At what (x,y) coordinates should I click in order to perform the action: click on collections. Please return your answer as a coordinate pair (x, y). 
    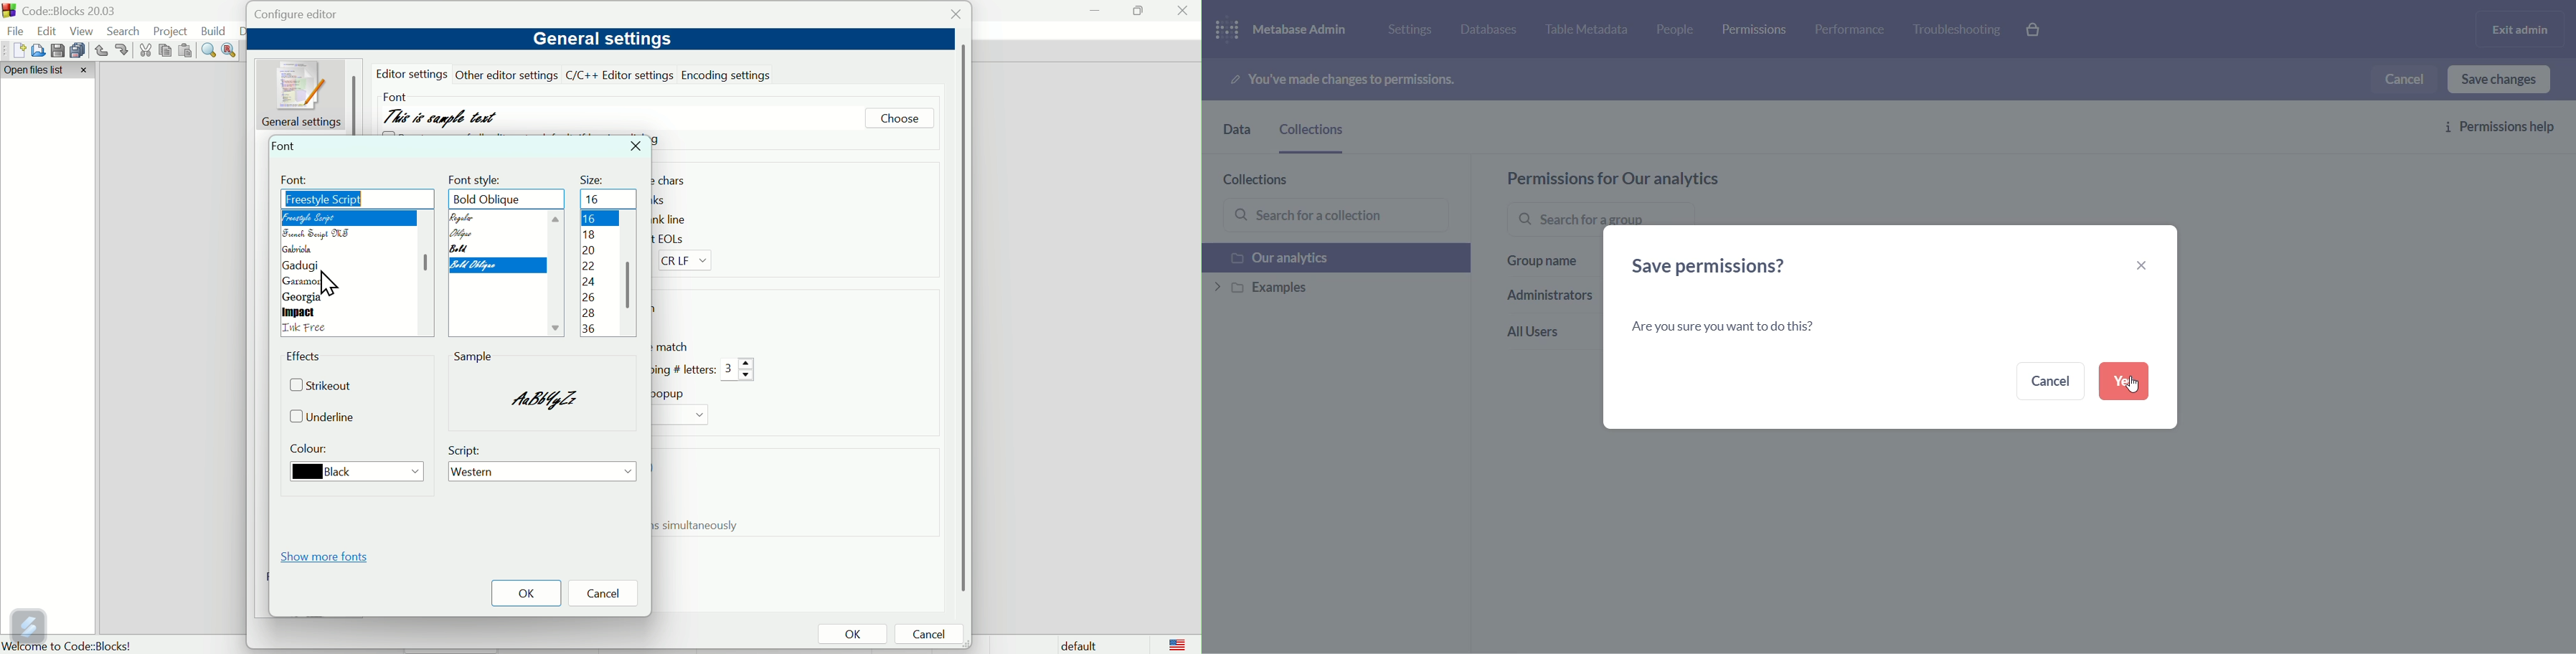
    Looking at the image, I should click on (1270, 179).